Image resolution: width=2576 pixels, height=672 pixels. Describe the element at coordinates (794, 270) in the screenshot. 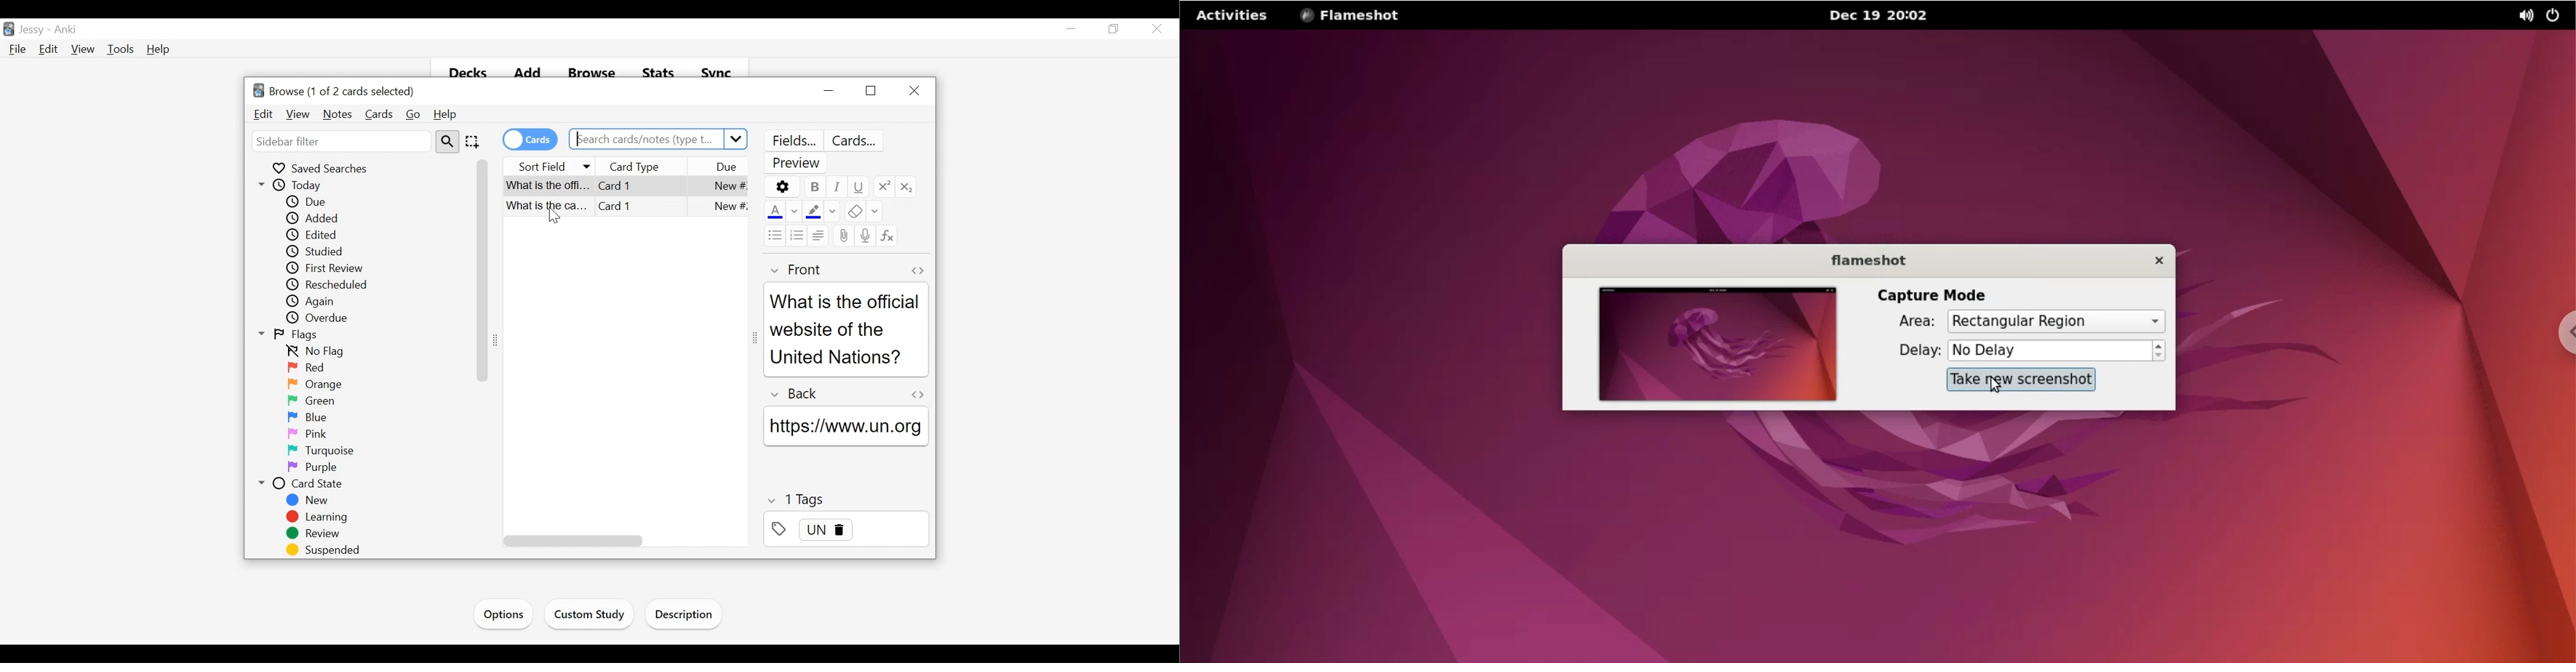

I see `Field` at that location.